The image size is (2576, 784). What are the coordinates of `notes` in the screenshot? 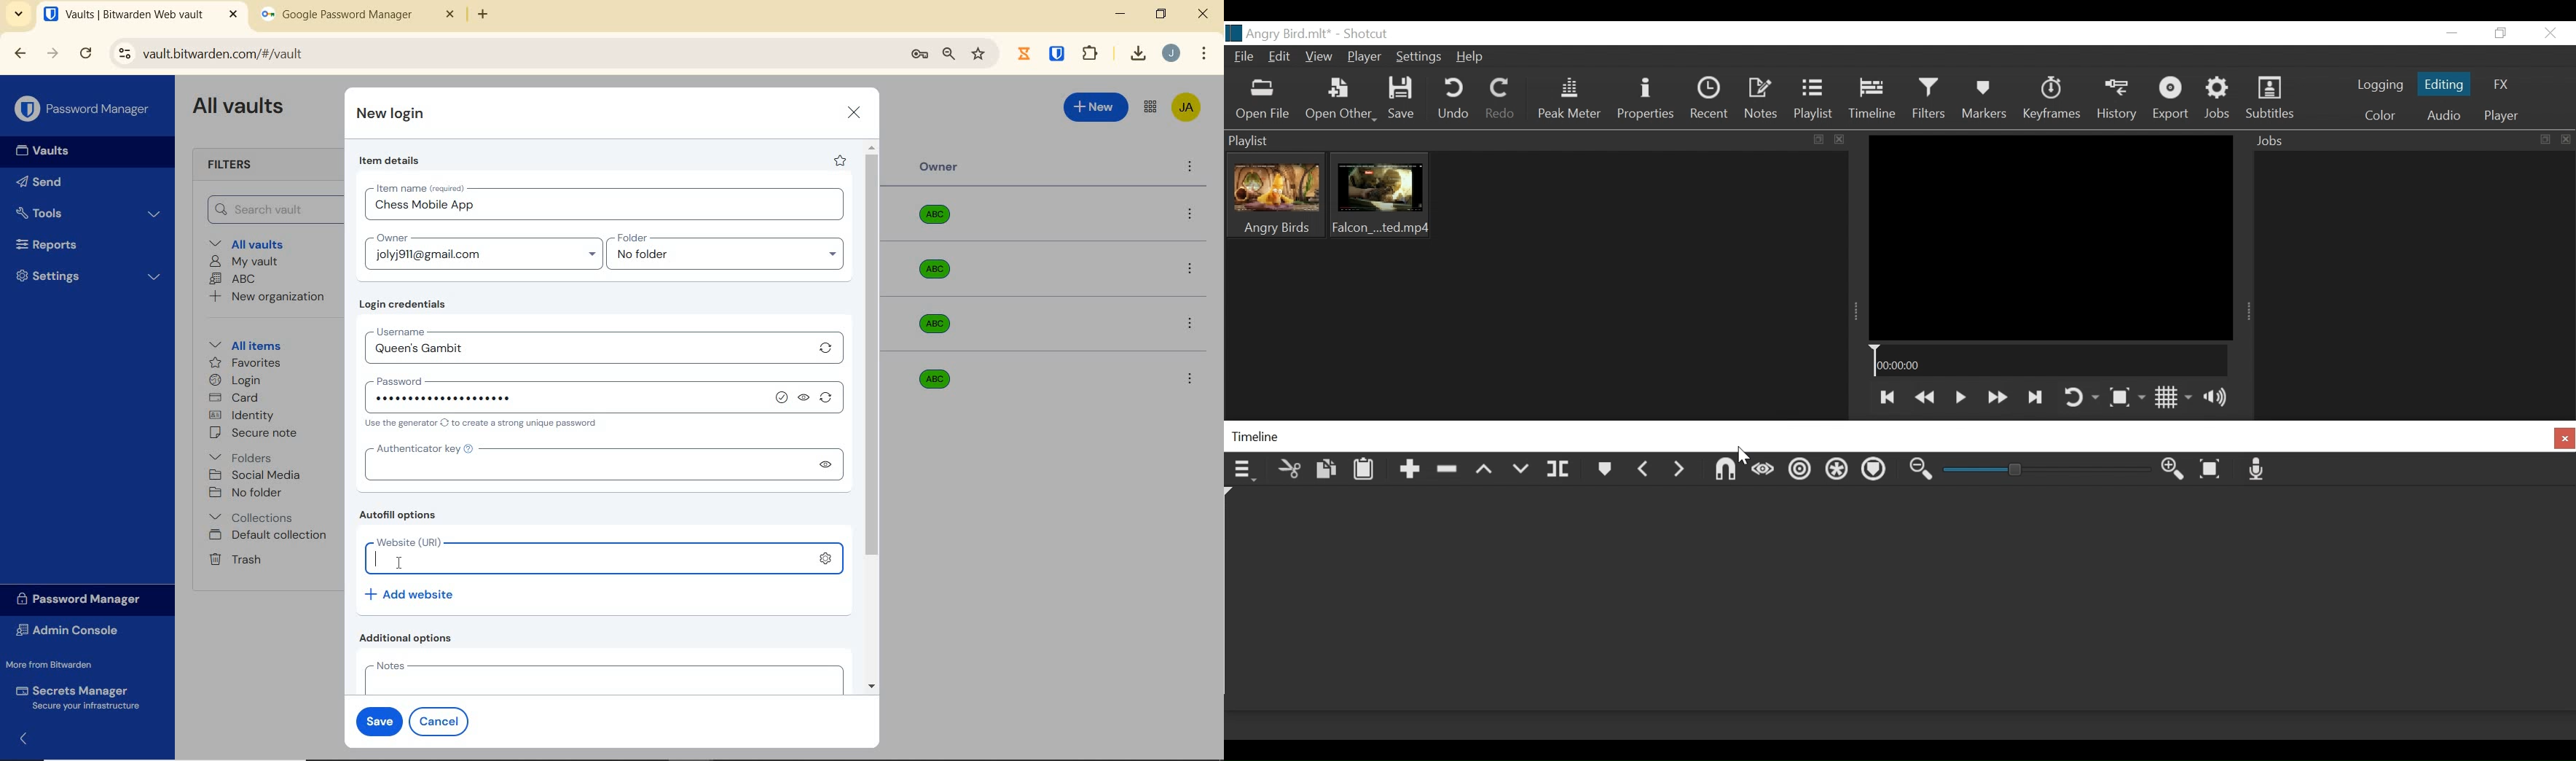 It's located at (600, 676).